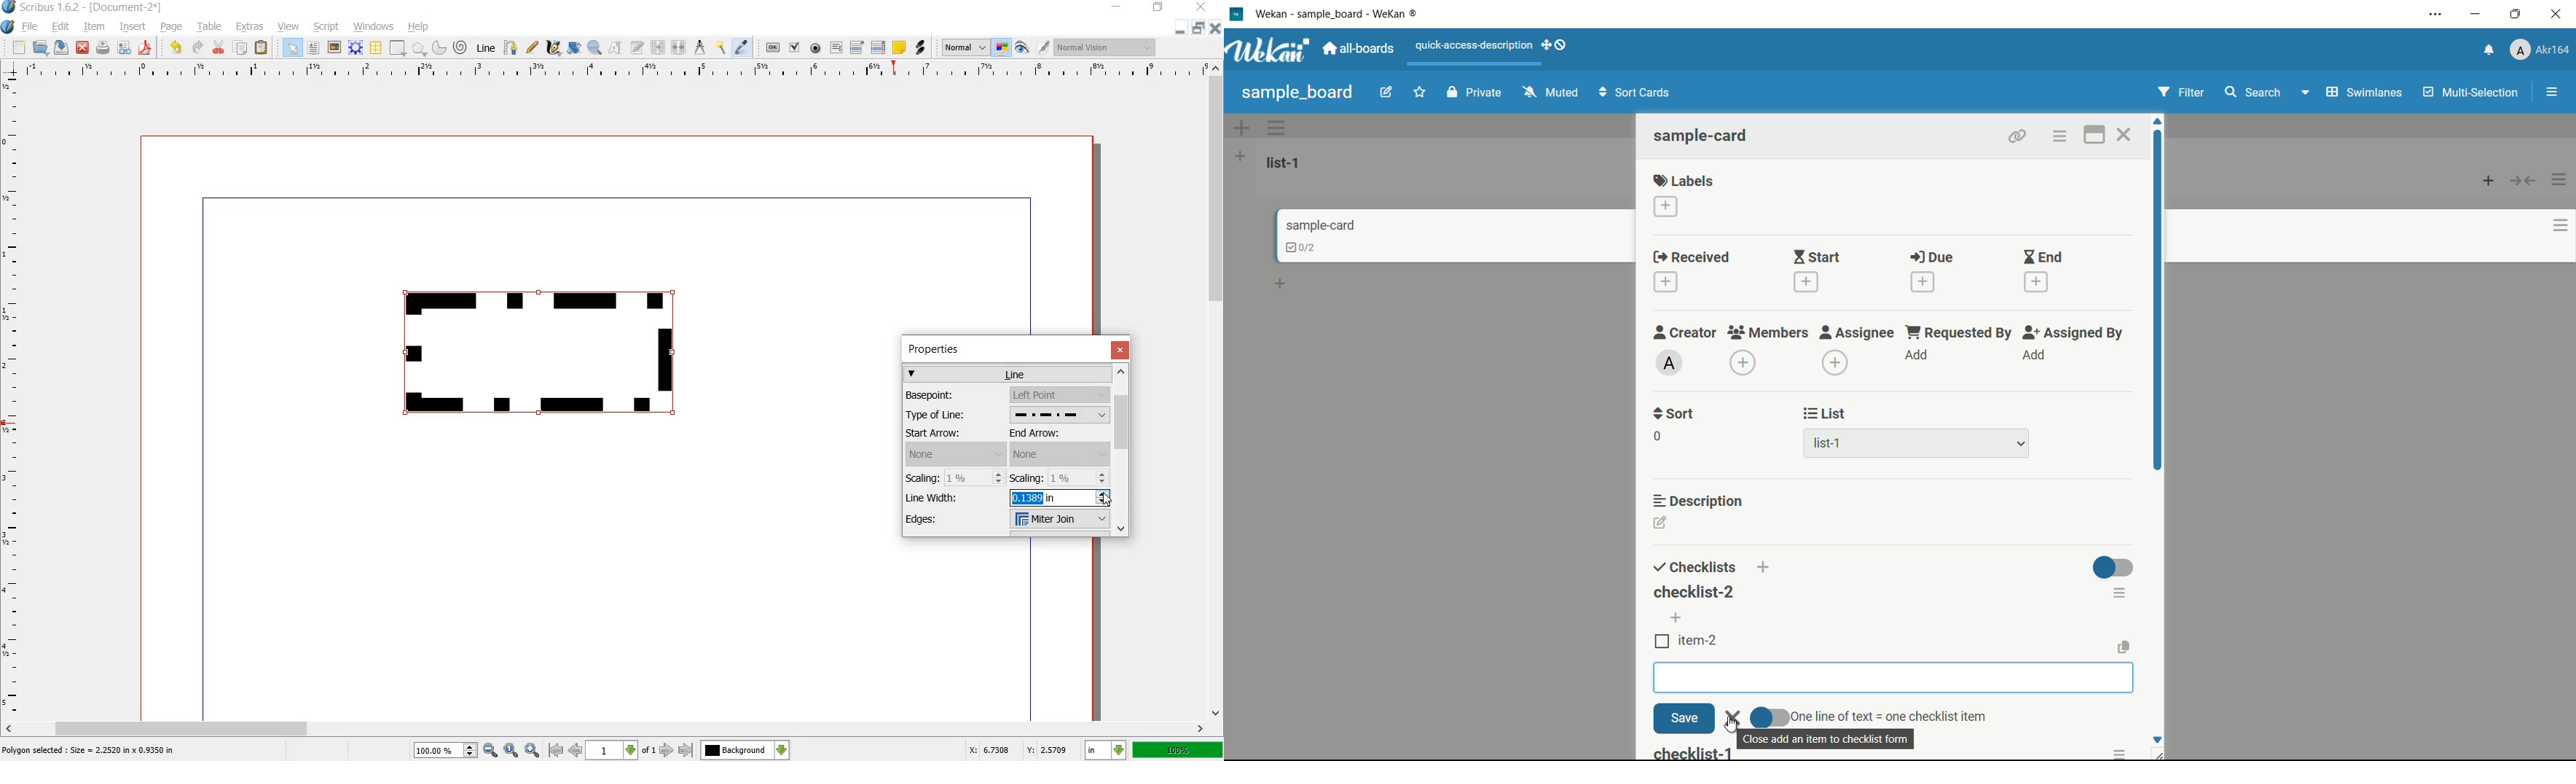  I want to click on Scaling:, so click(1027, 477).